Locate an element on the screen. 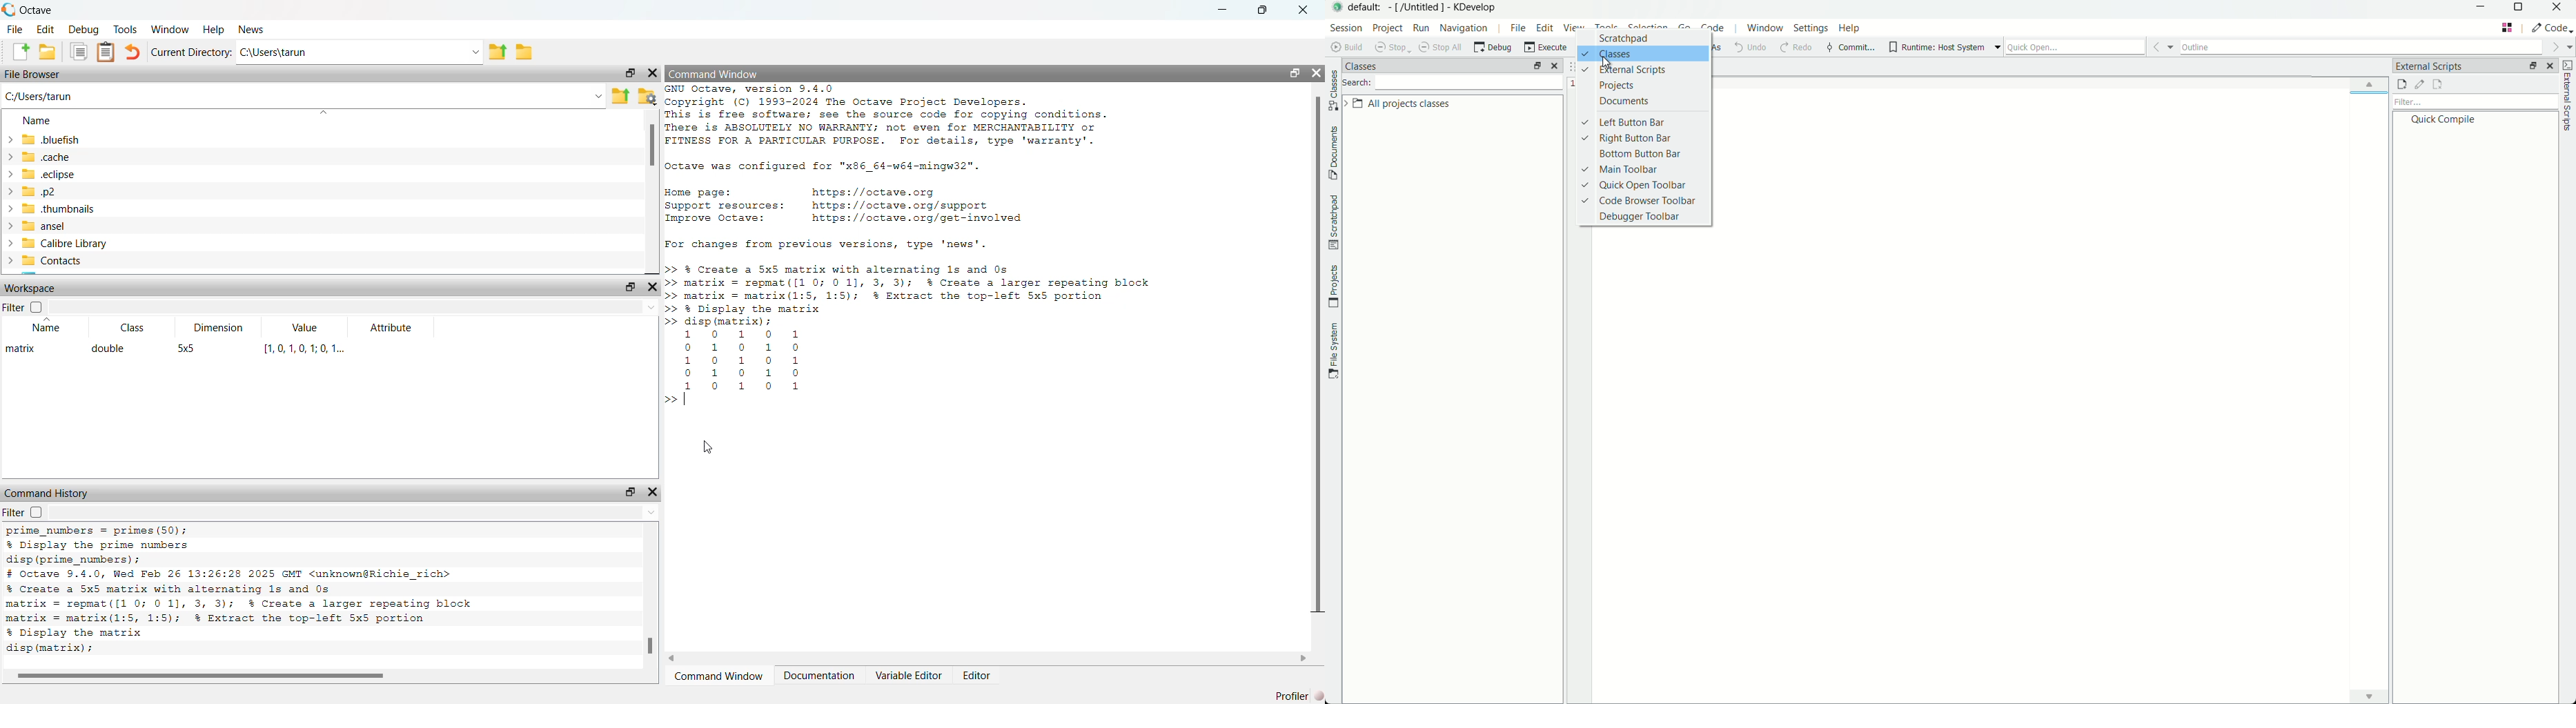 The image size is (2576, 728). octave is located at coordinates (39, 10).